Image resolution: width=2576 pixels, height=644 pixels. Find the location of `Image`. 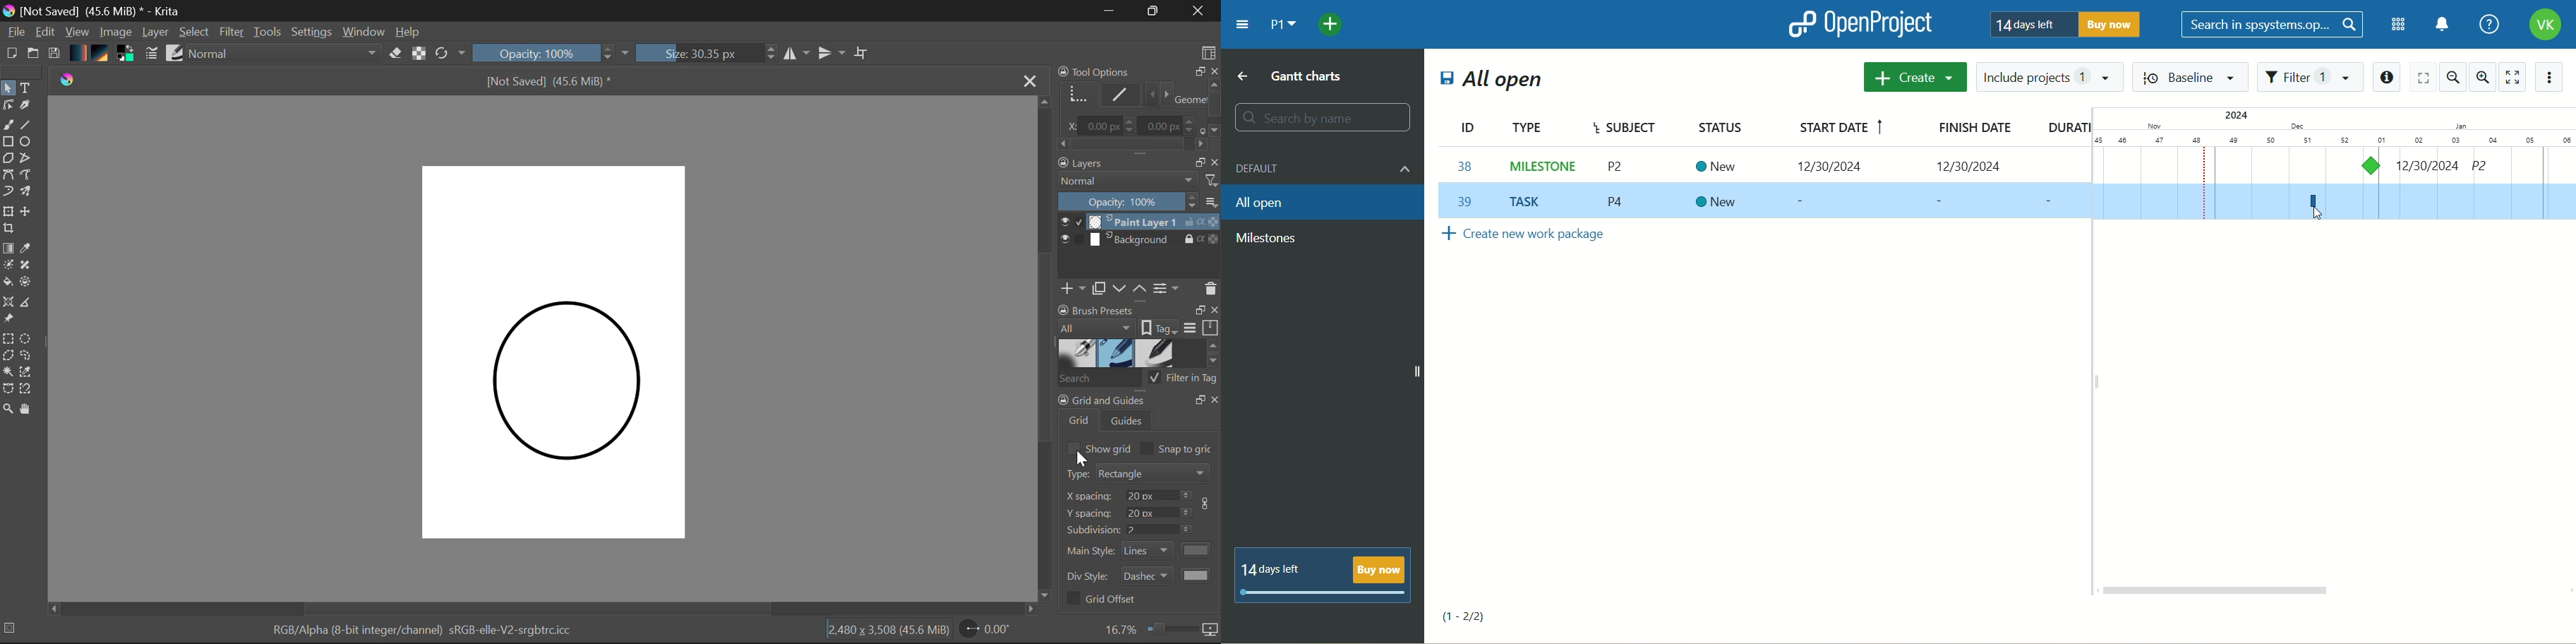

Image is located at coordinates (115, 33).